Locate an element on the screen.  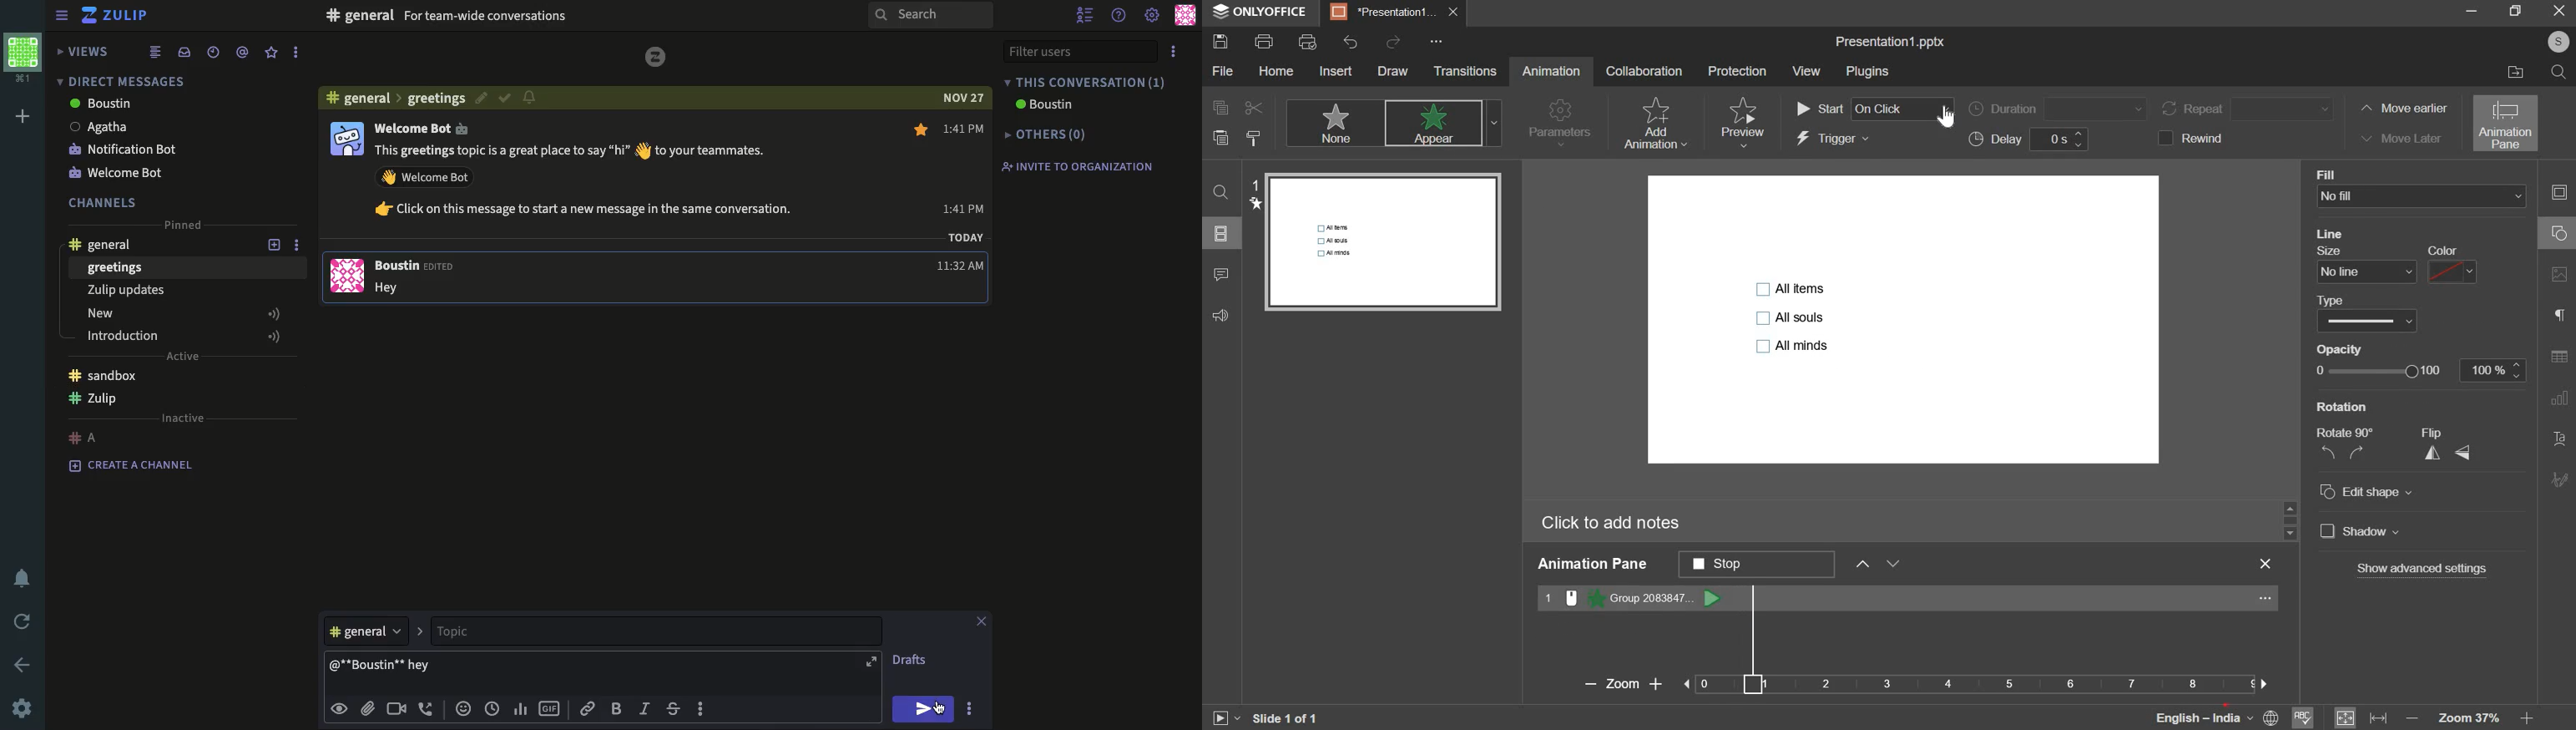
zoom is located at coordinates (2480, 718).